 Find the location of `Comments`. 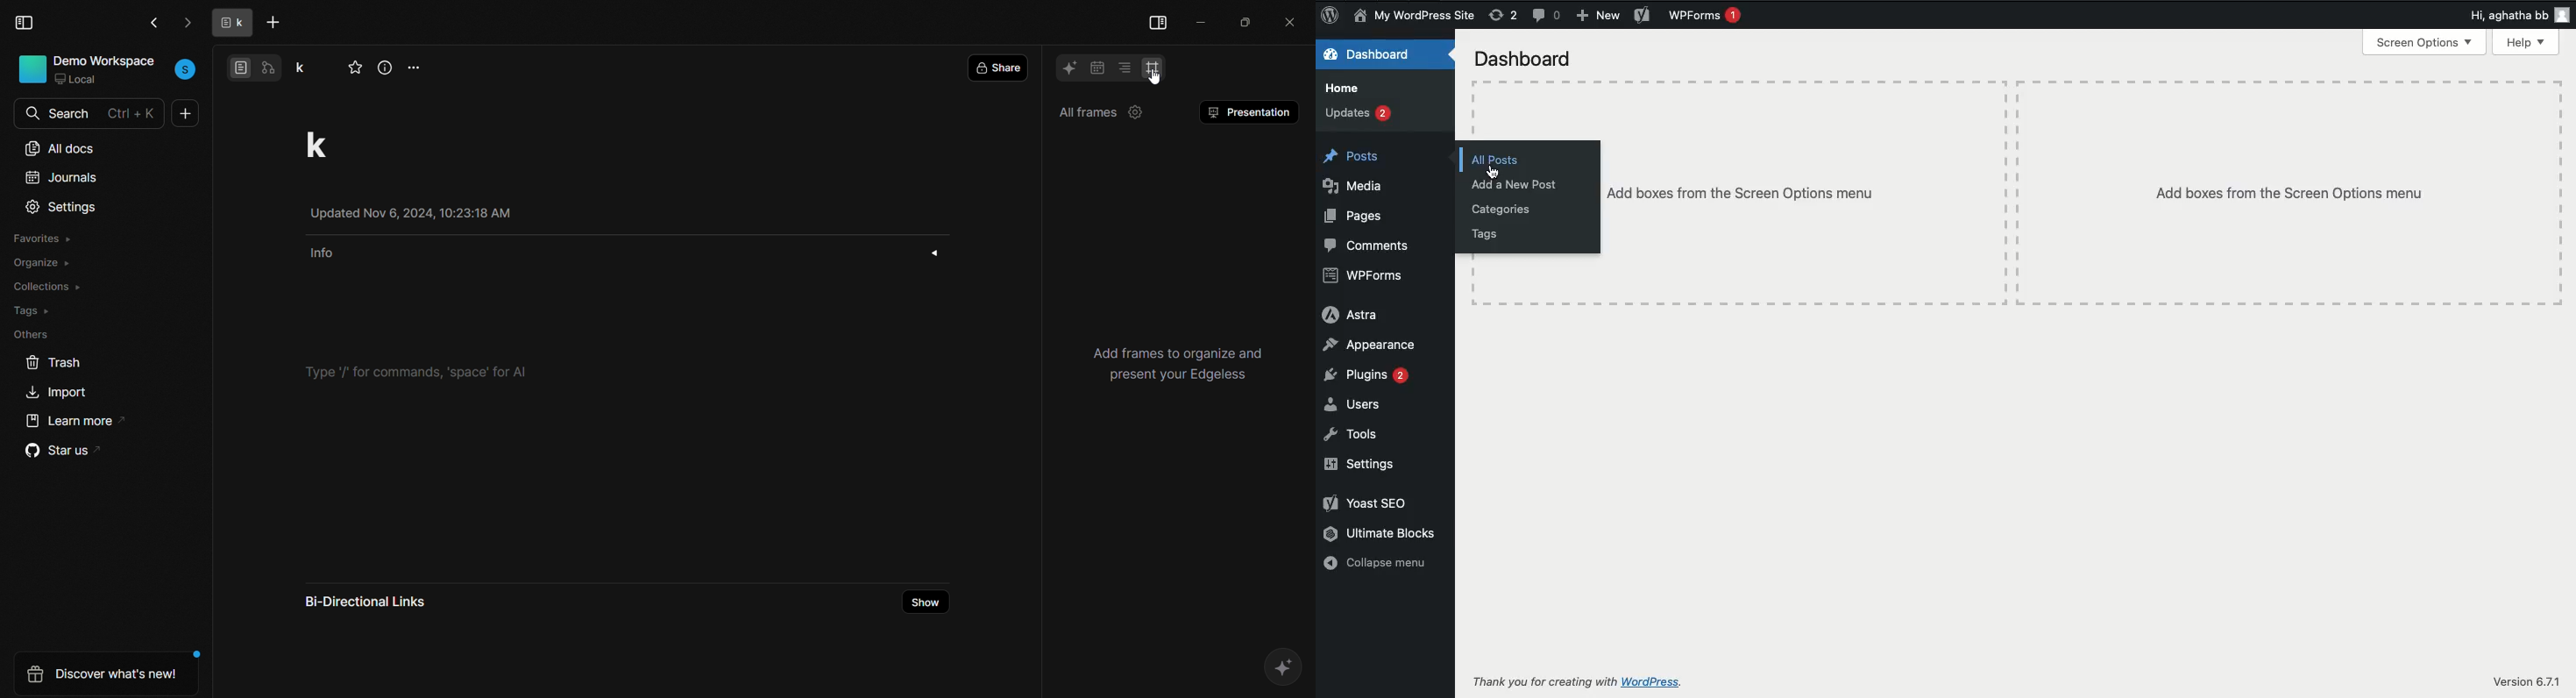

Comments is located at coordinates (1547, 16).